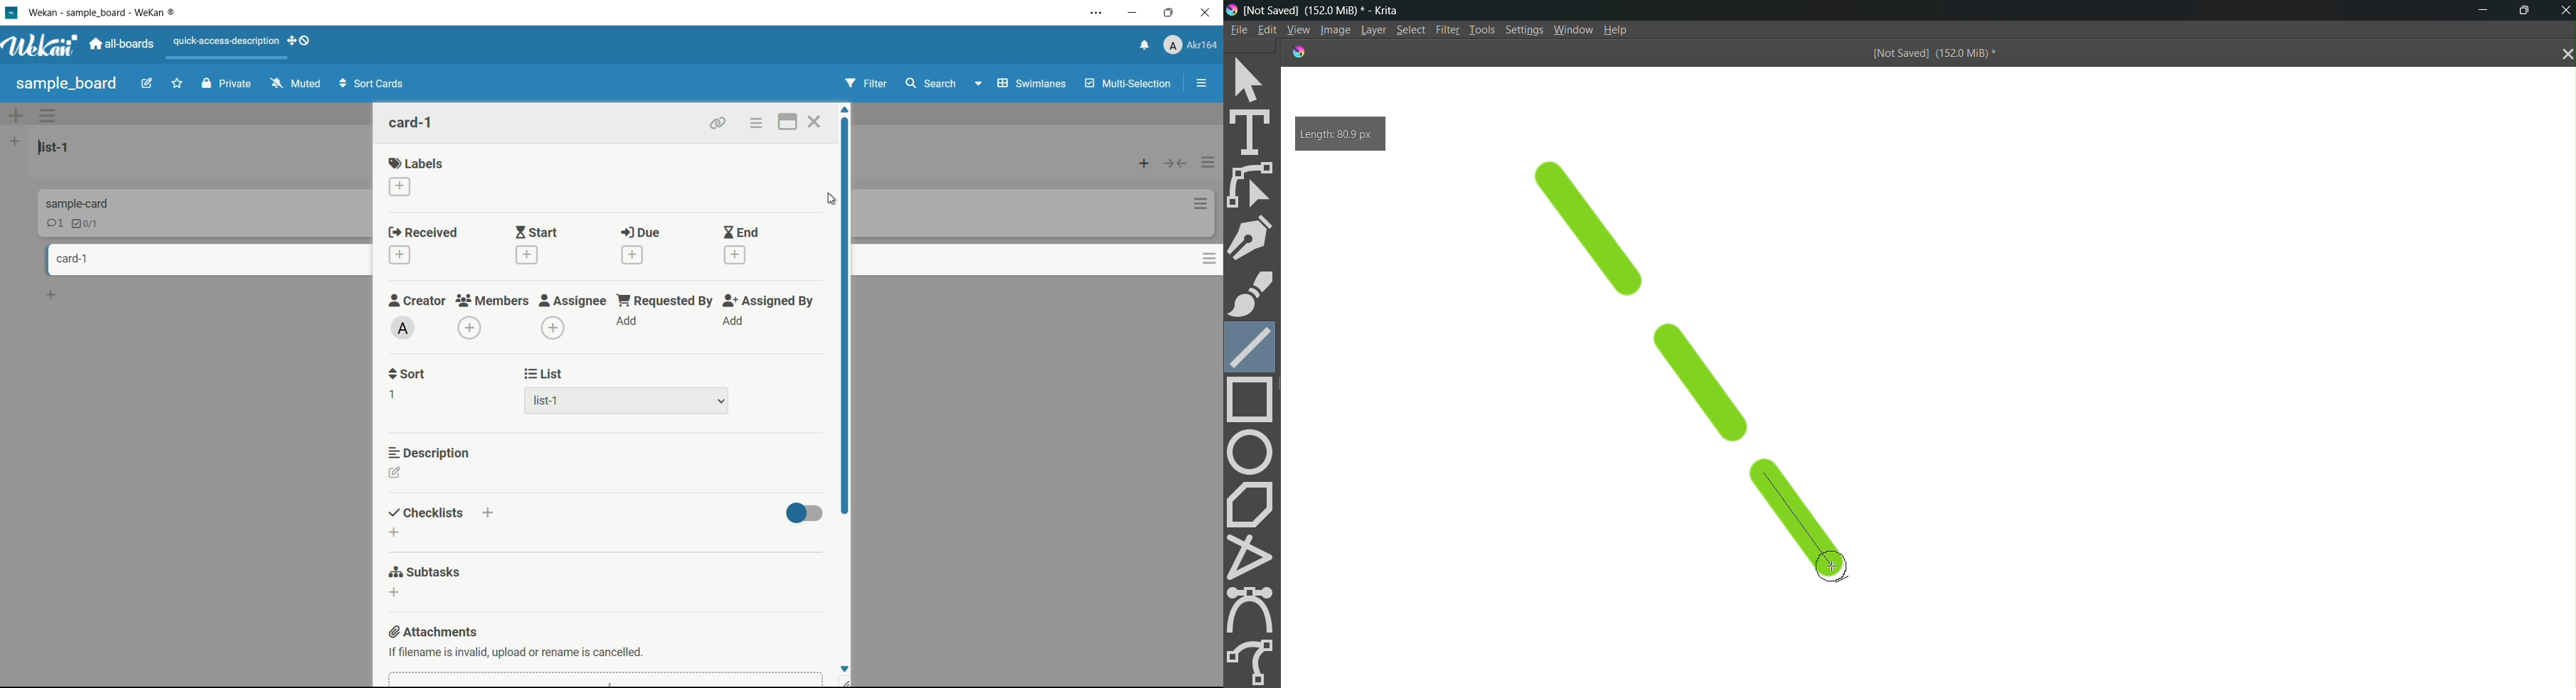  Describe the element at coordinates (1141, 159) in the screenshot. I see `list actions` at that location.